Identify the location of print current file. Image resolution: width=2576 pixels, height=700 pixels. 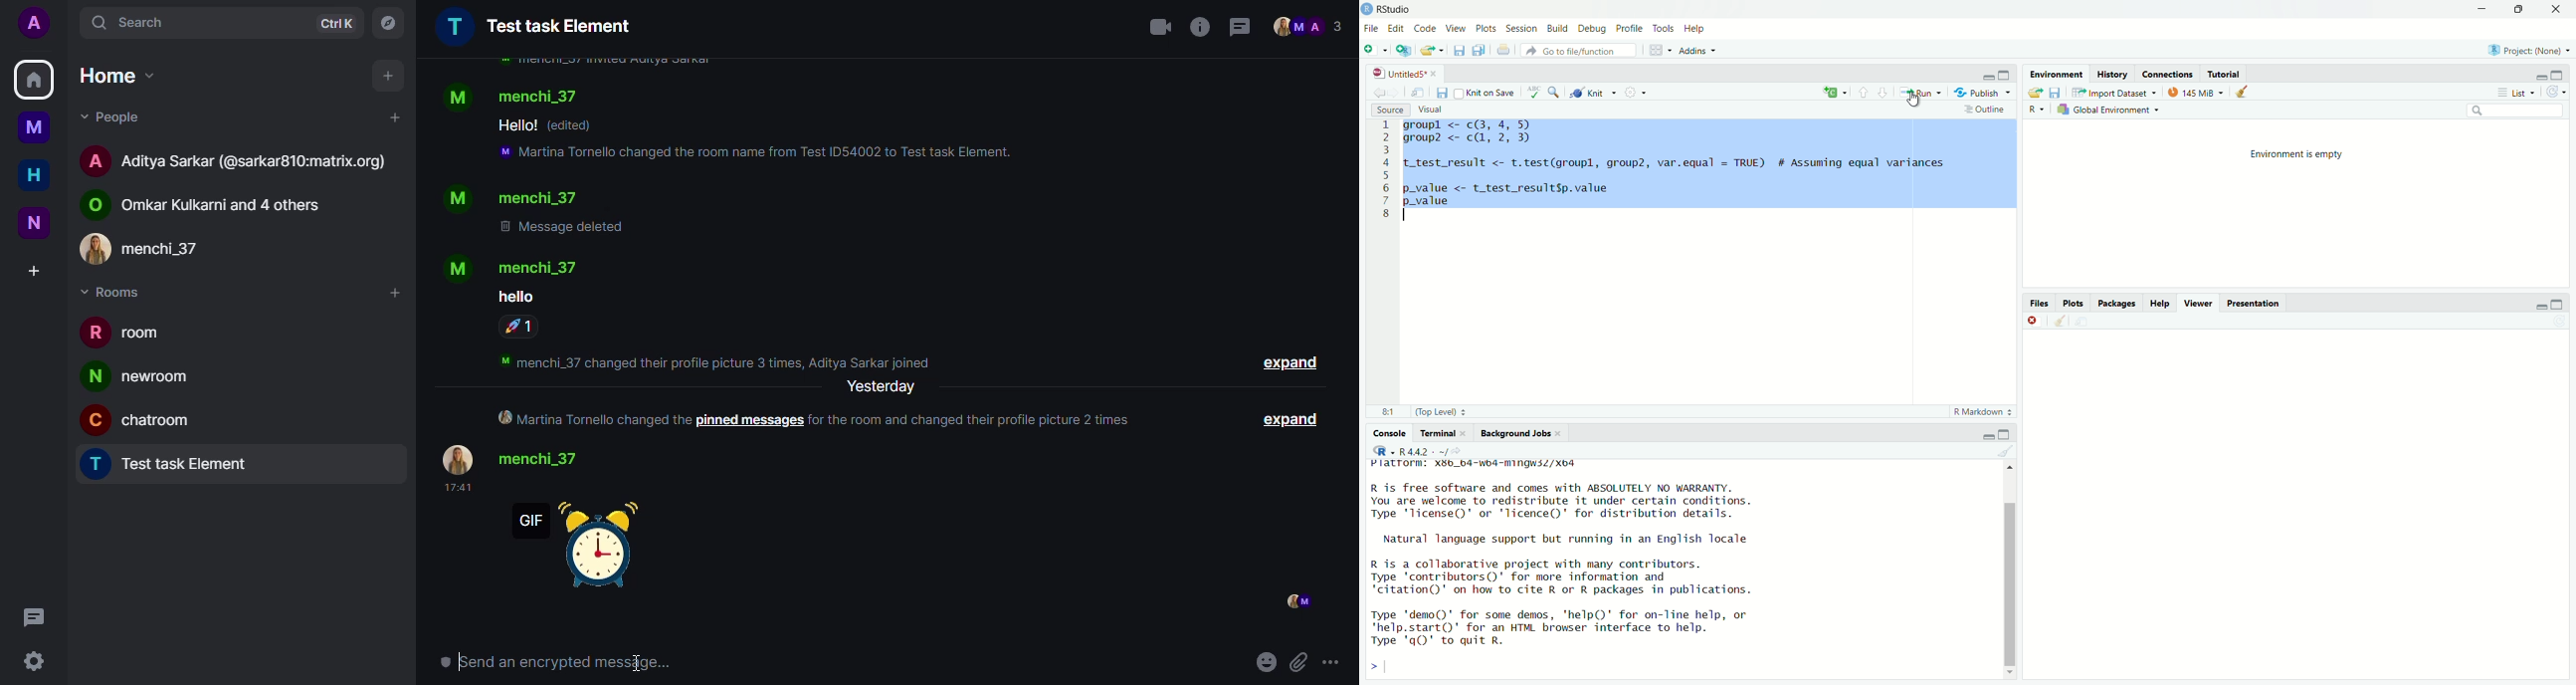
(1502, 50).